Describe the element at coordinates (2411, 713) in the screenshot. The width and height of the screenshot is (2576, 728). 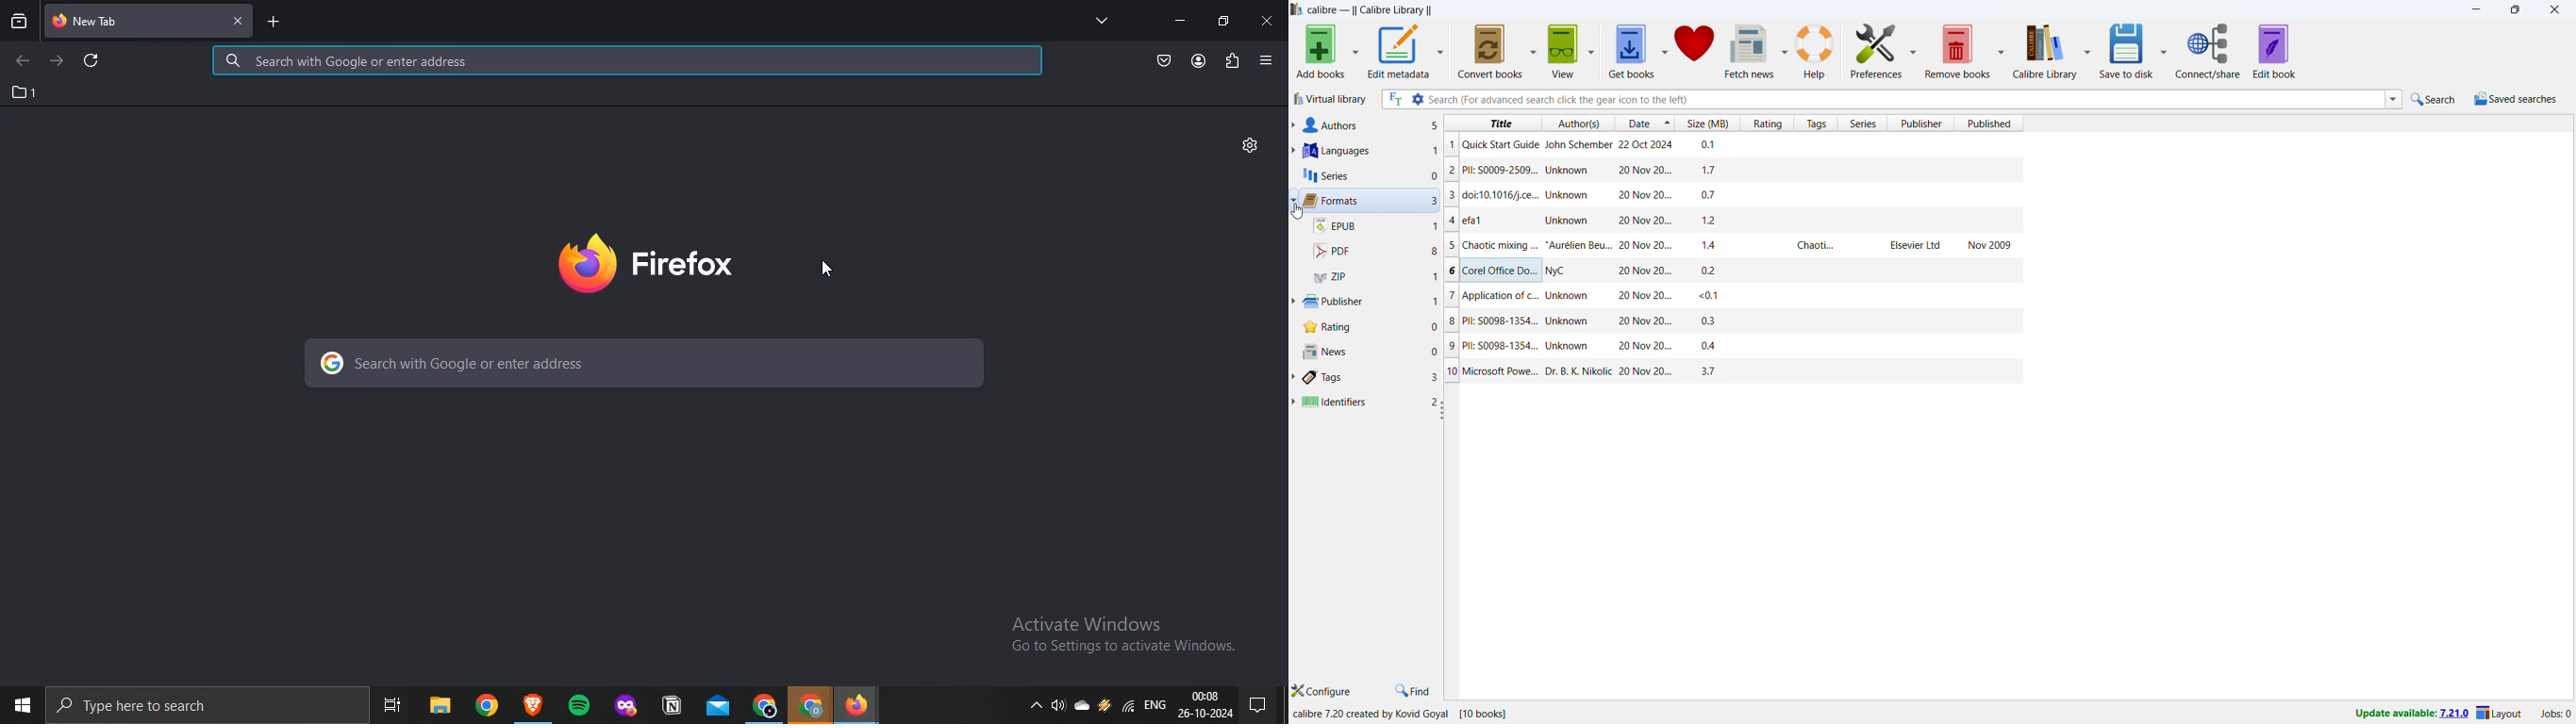
I see `update` at that location.